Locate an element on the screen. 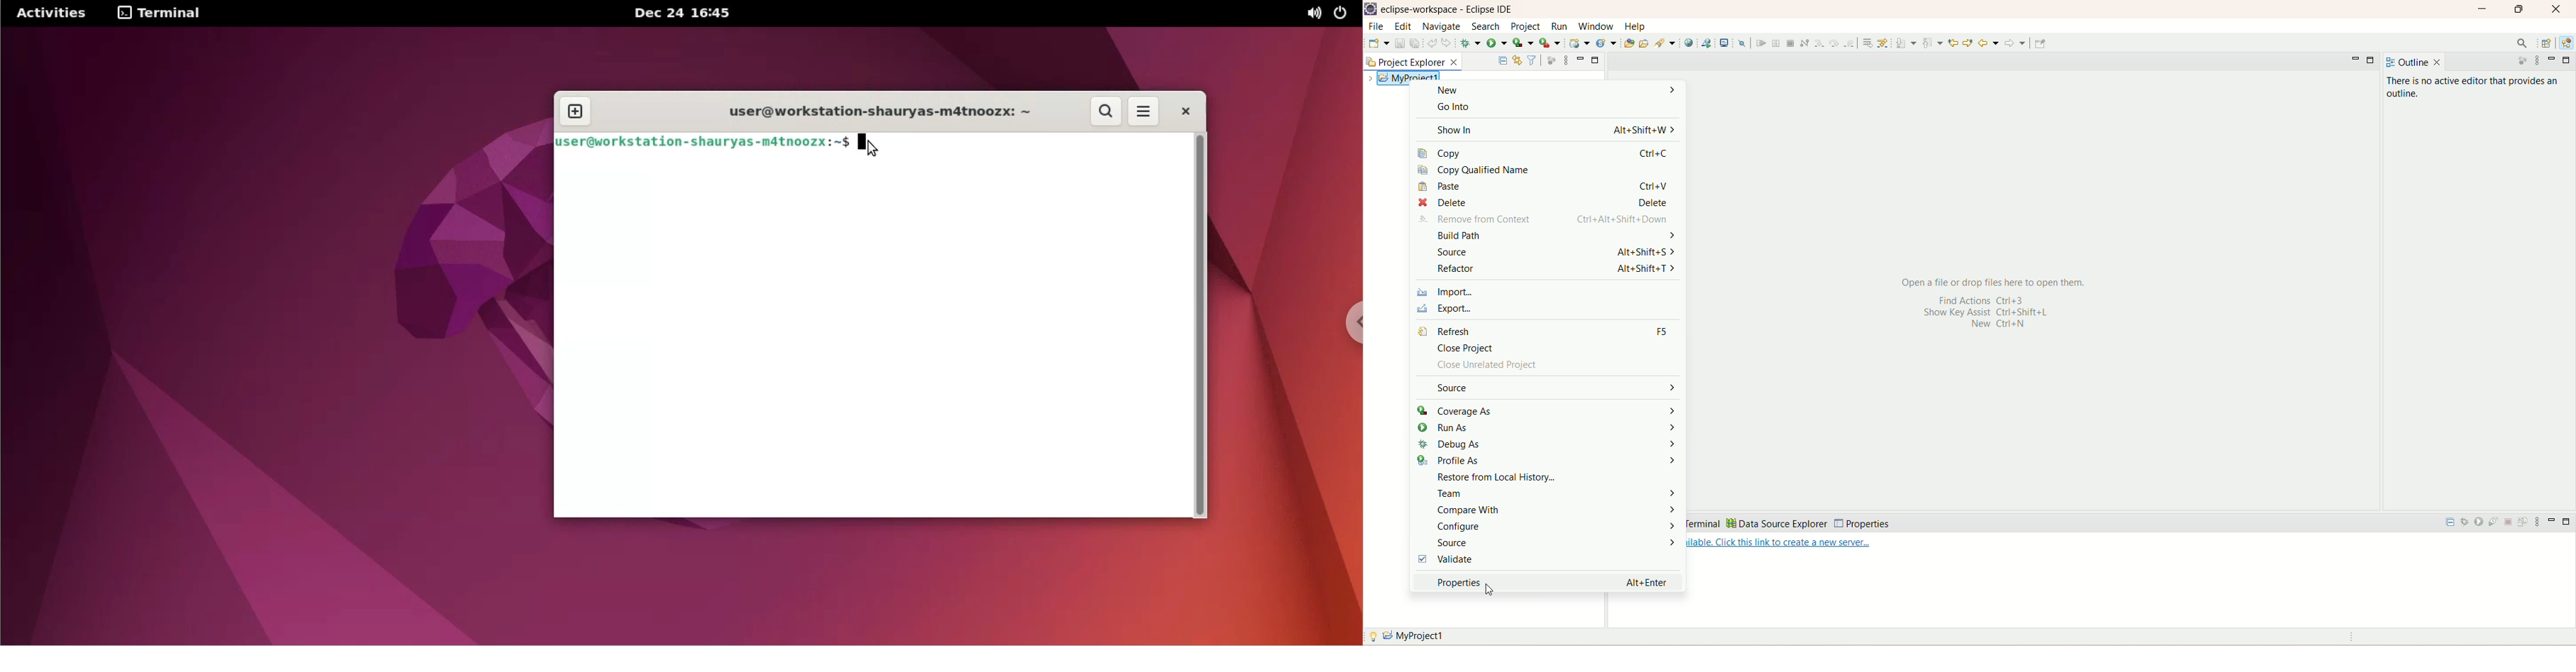 The image size is (2576, 672). build path is located at coordinates (1551, 236).